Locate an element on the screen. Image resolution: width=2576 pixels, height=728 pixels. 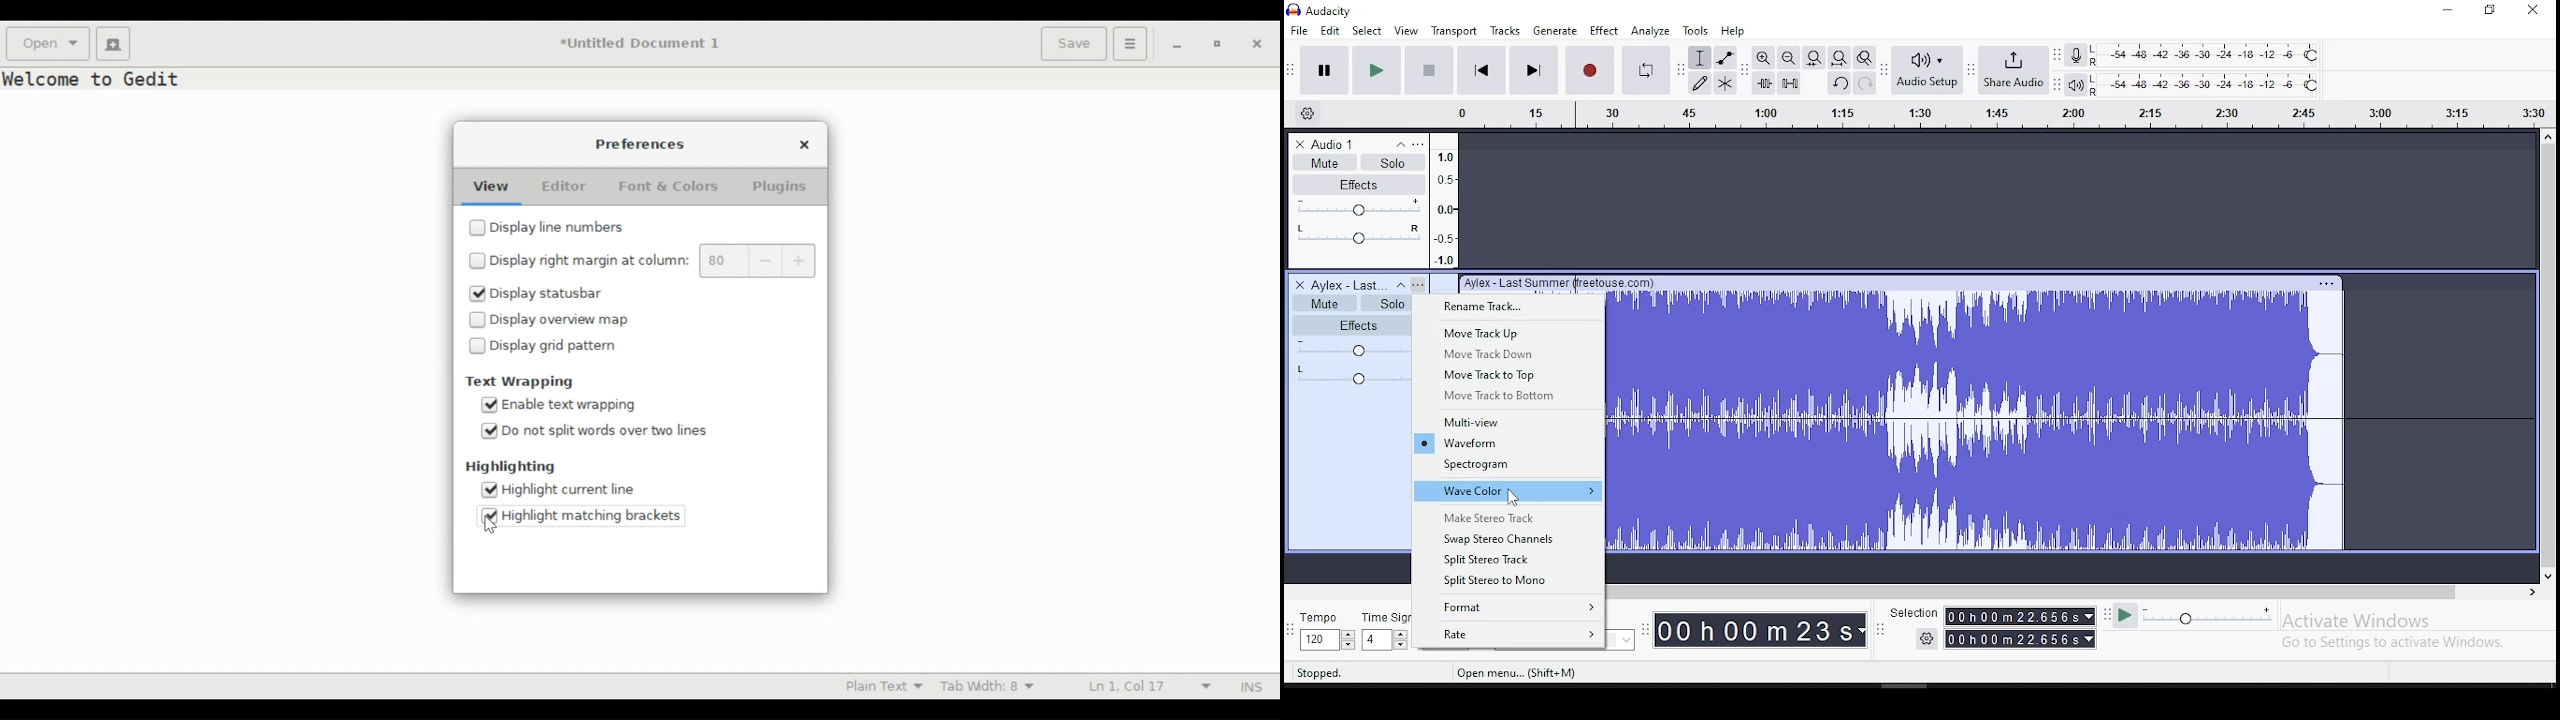
view is located at coordinates (1407, 31).